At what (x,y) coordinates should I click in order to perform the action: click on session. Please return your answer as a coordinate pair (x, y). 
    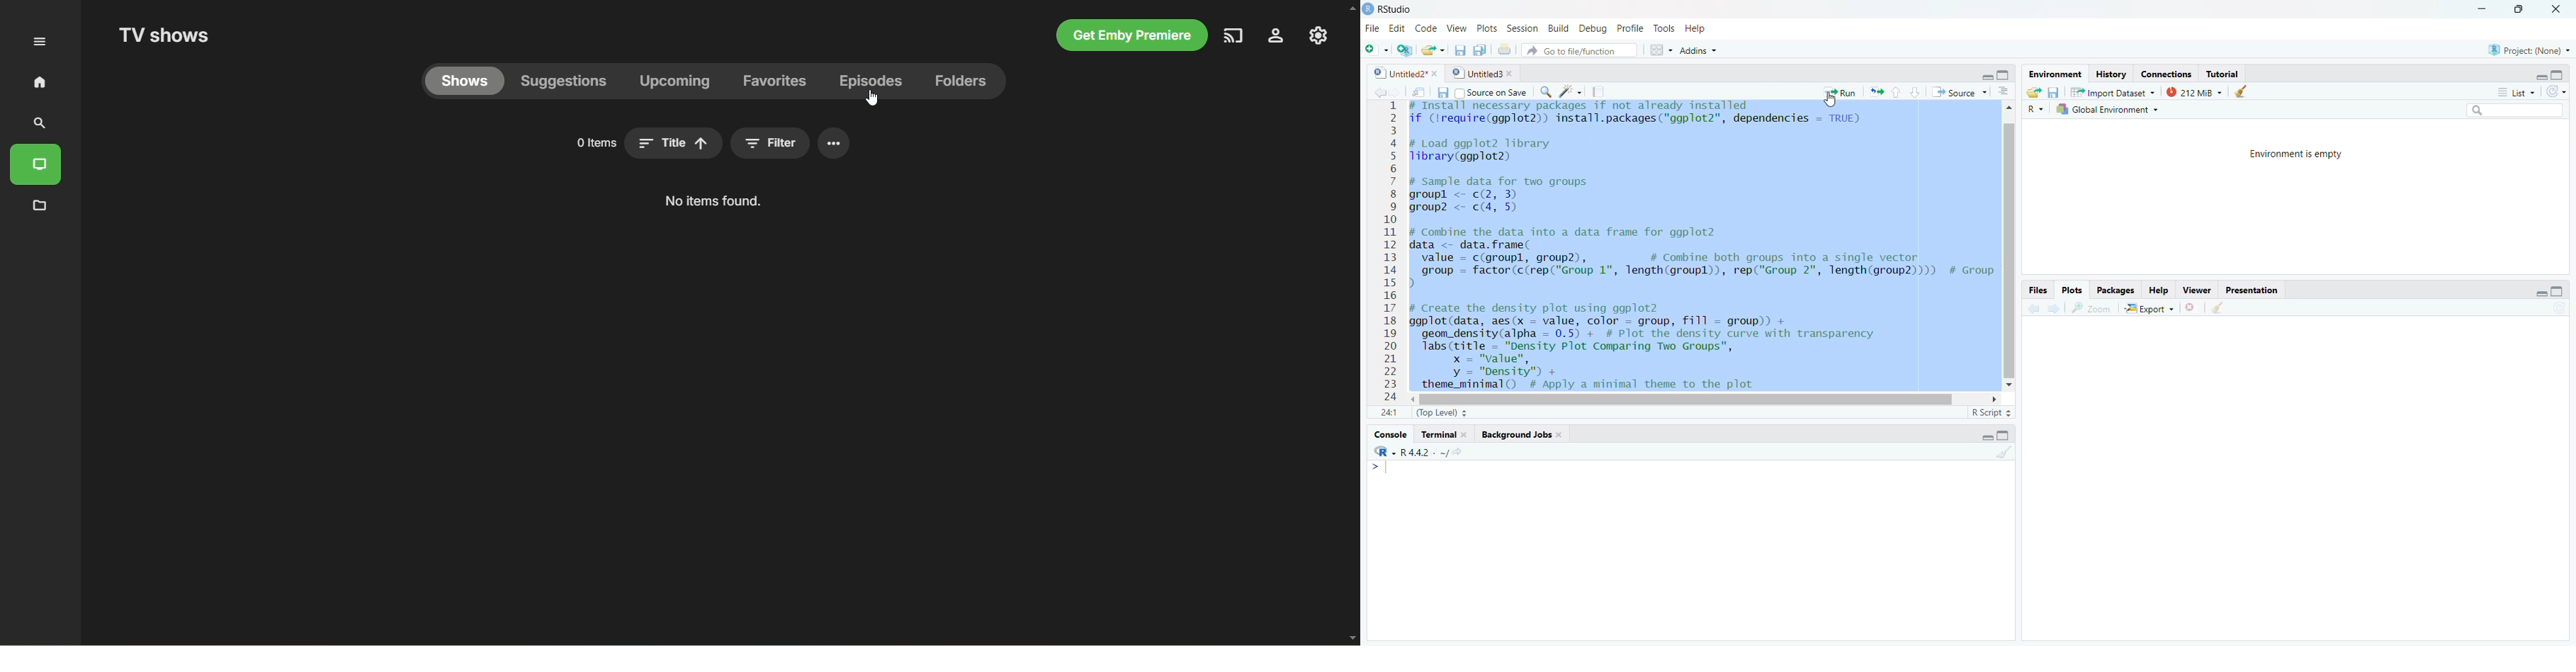
    Looking at the image, I should click on (1525, 27).